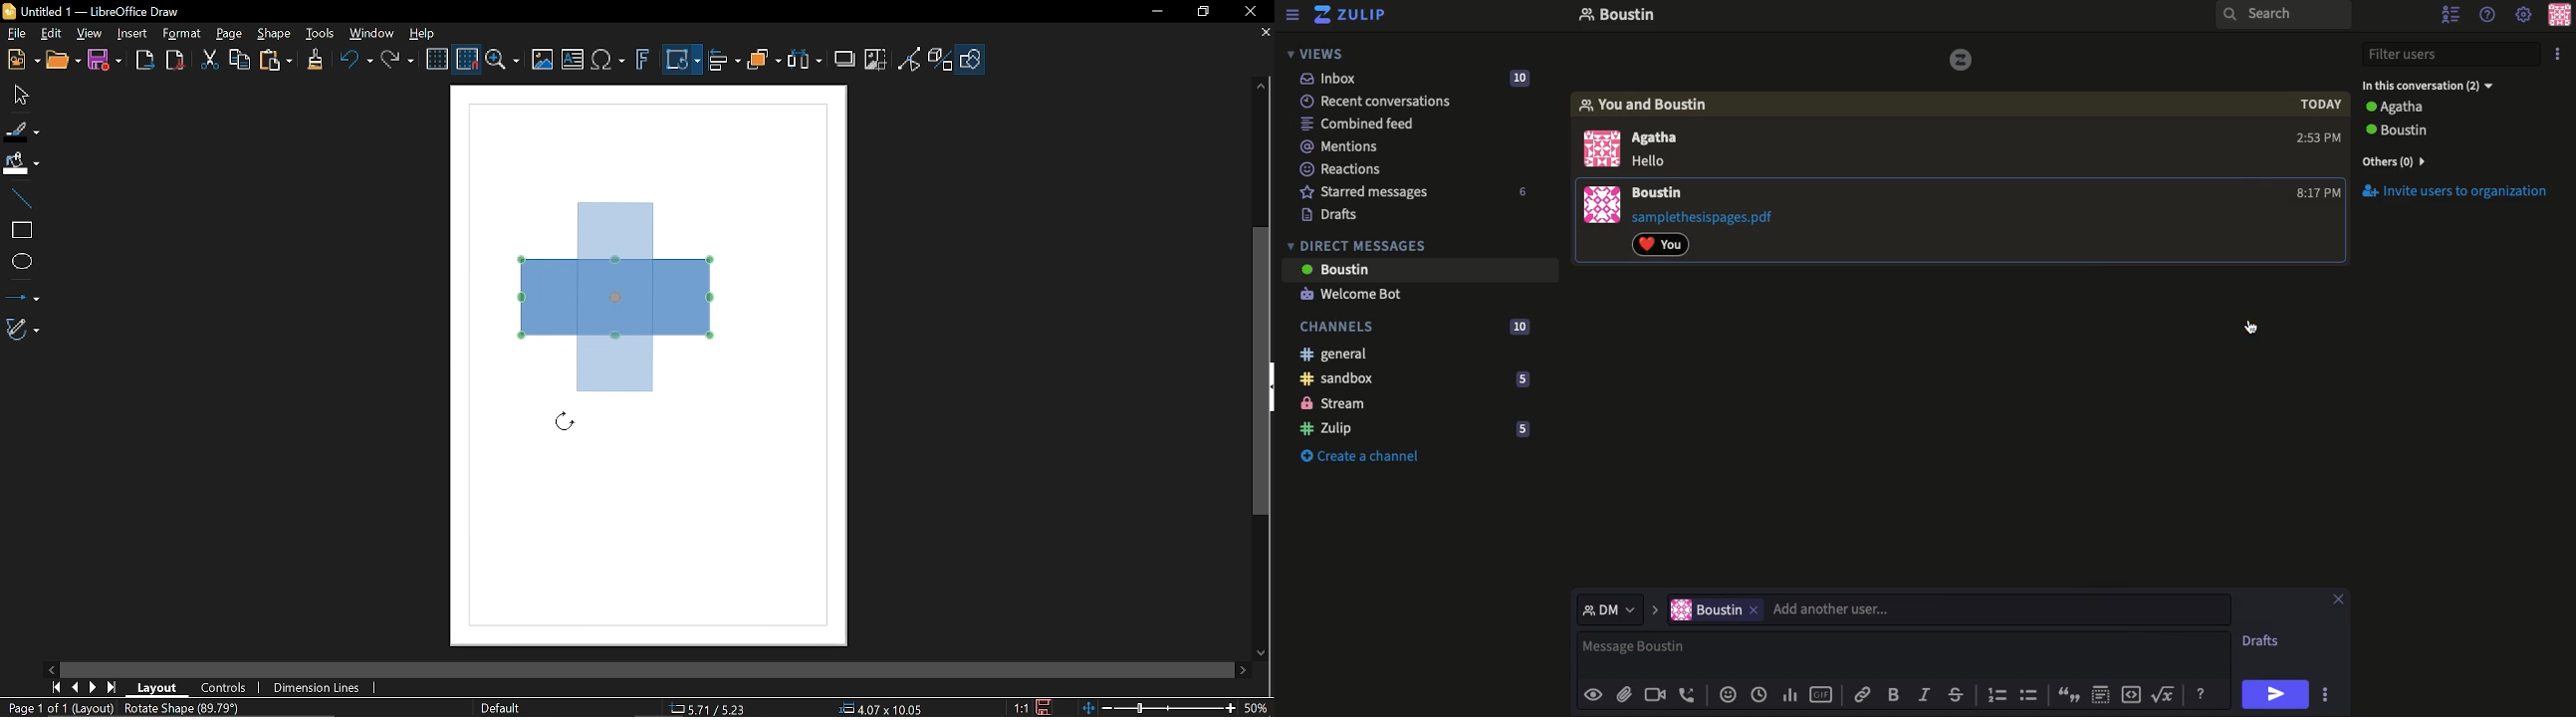 The height and width of the screenshot is (728, 2576). Describe the element at coordinates (642, 62) in the screenshot. I see `Insert fontwork` at that location.